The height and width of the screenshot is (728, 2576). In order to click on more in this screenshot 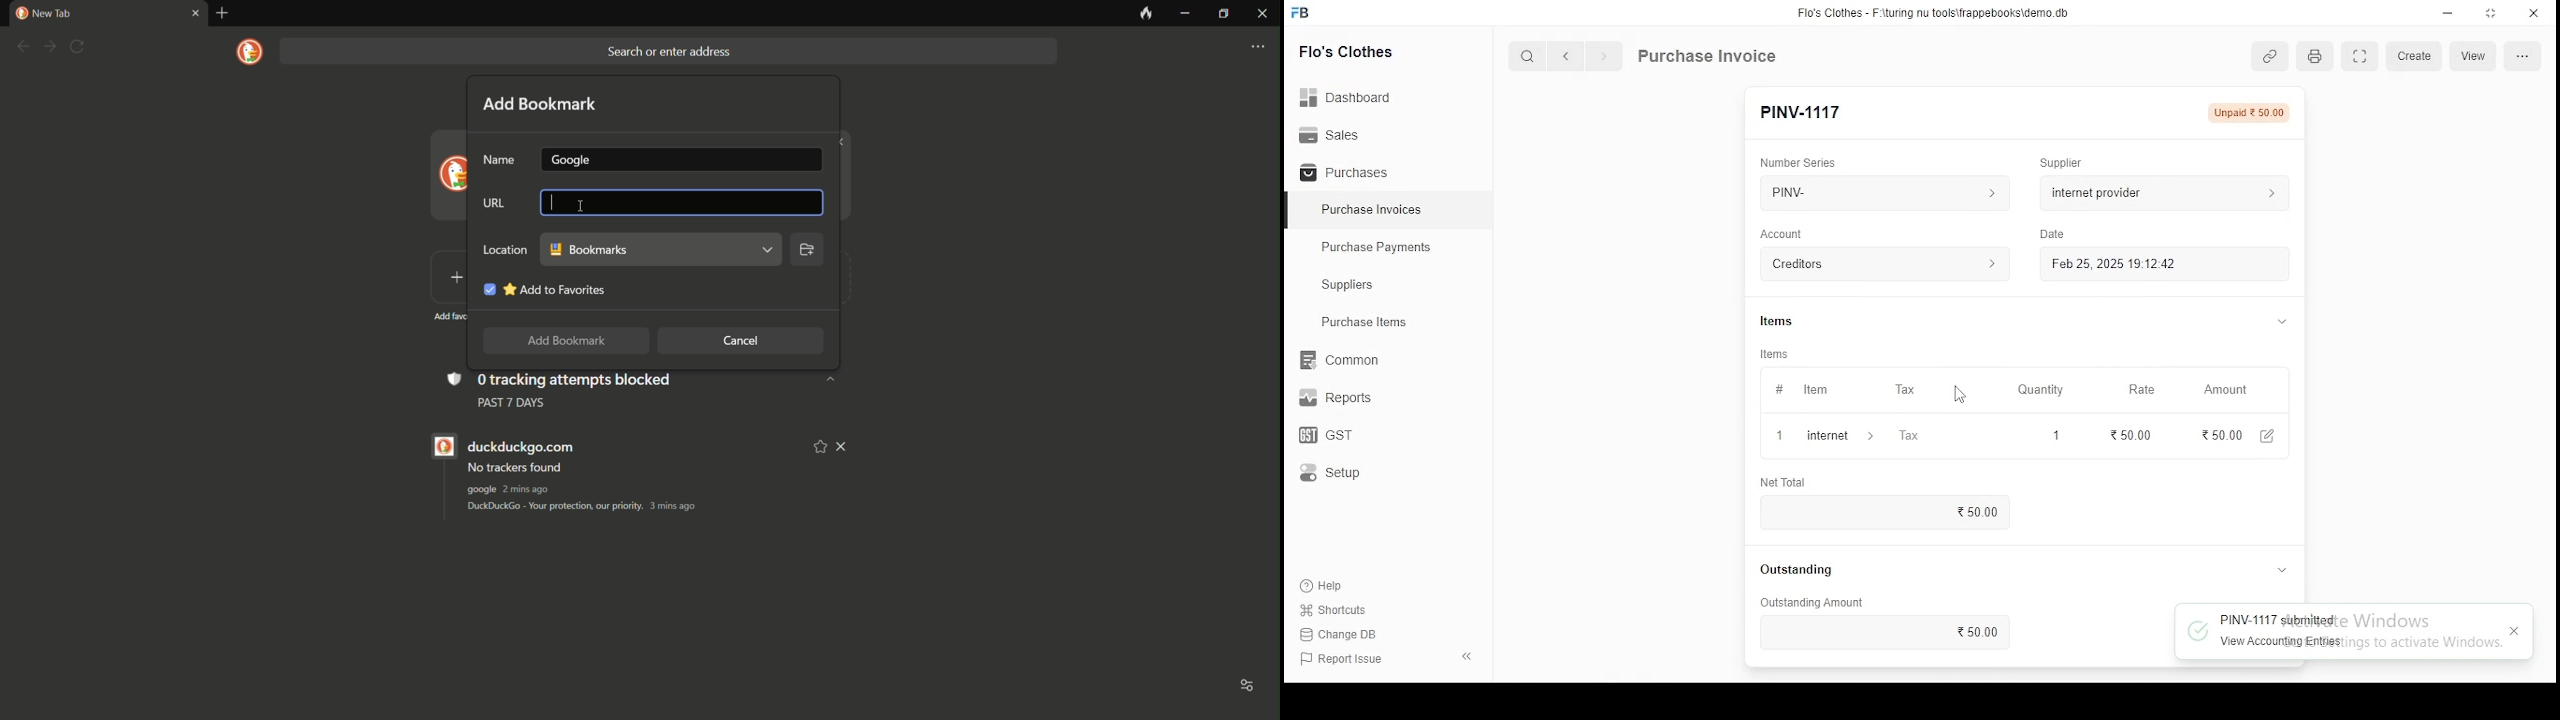, I will do `click(2527, 57)`.